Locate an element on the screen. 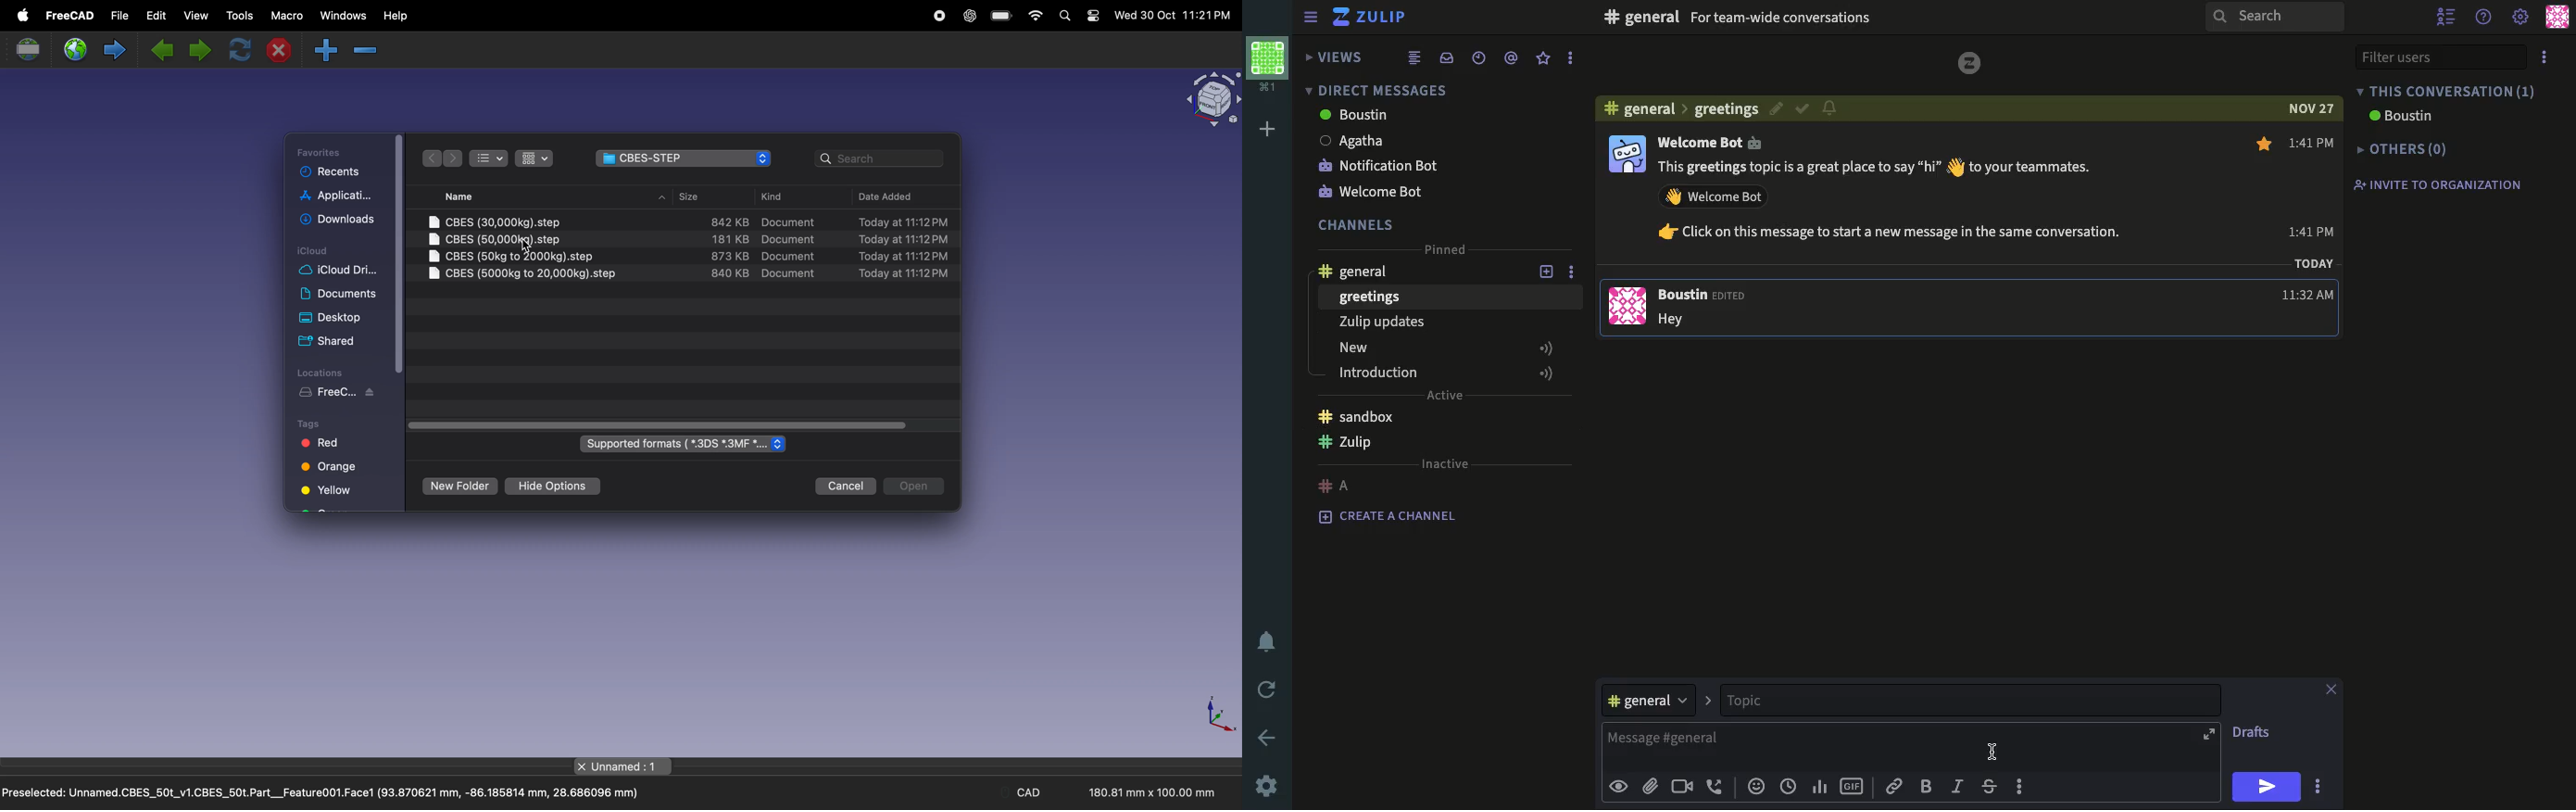 The height and width of the screenshot is (812, 2576). orange is located at coordinates (332, 471).